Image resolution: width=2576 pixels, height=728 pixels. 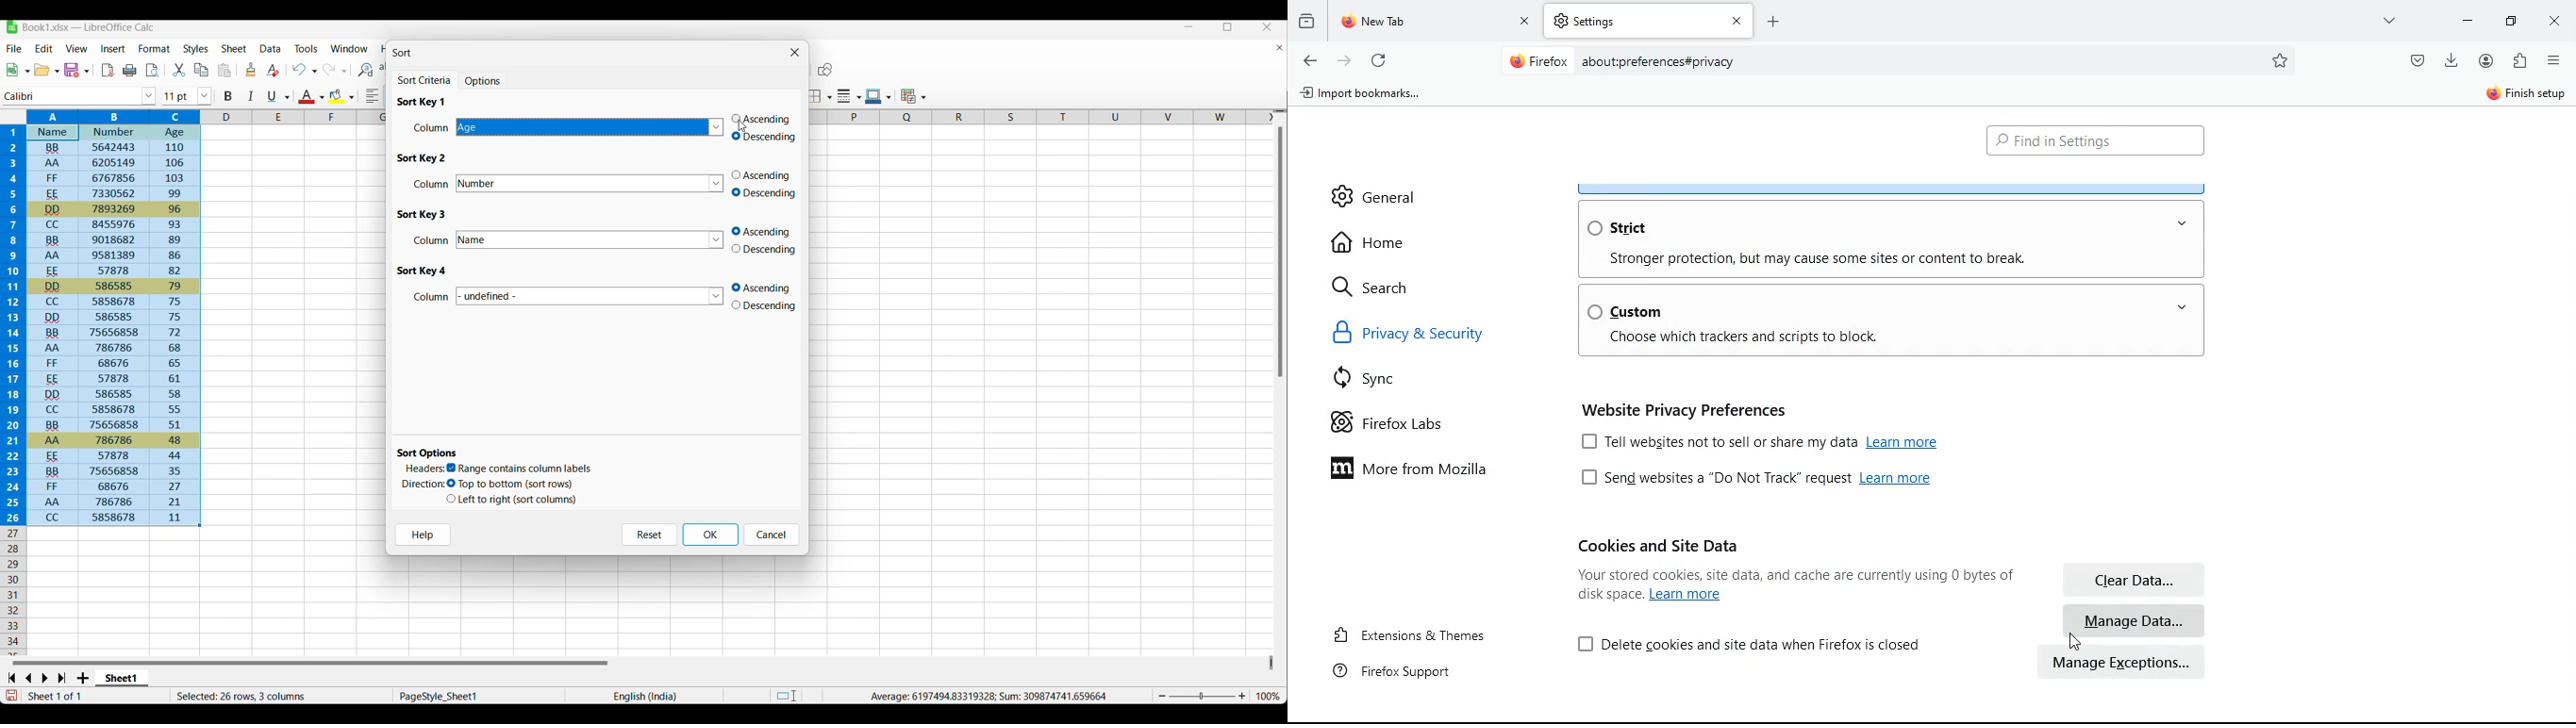 I want to click on sign in, so click(x=2524, y=95).